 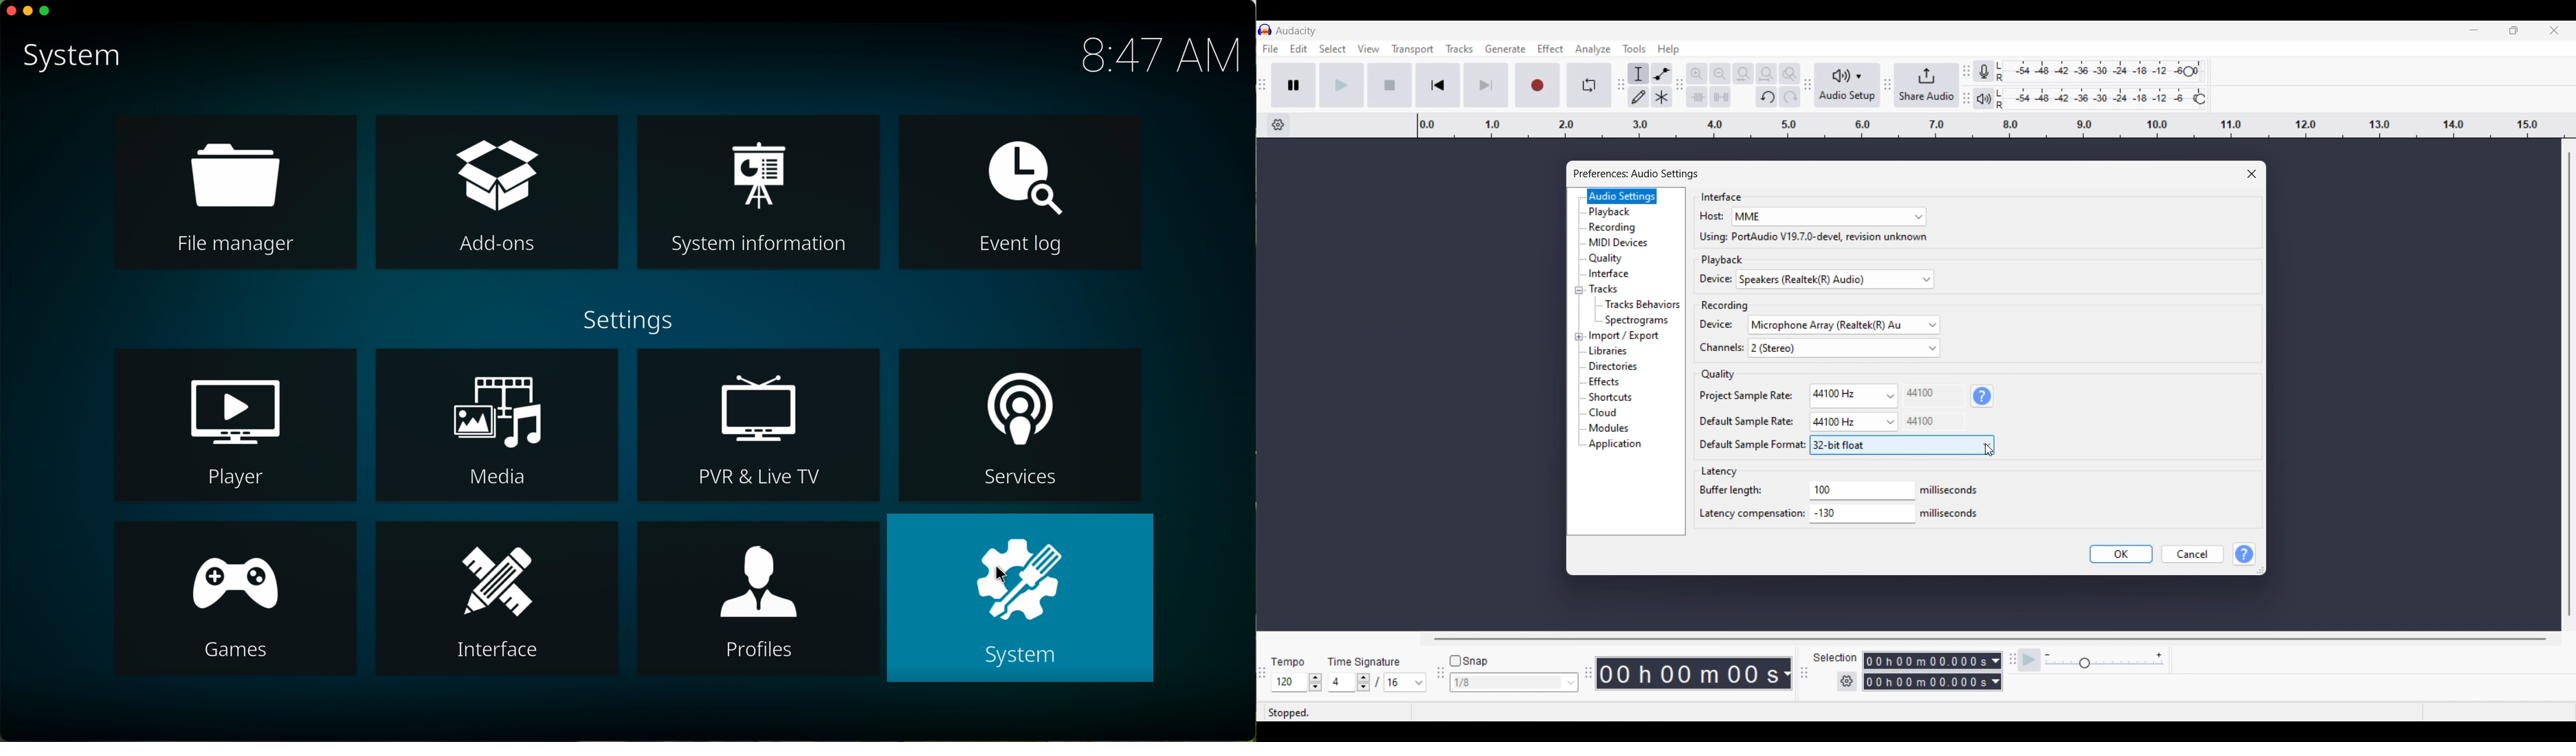 I want to click on PVR & Live TV, so click(x=758, y=423).